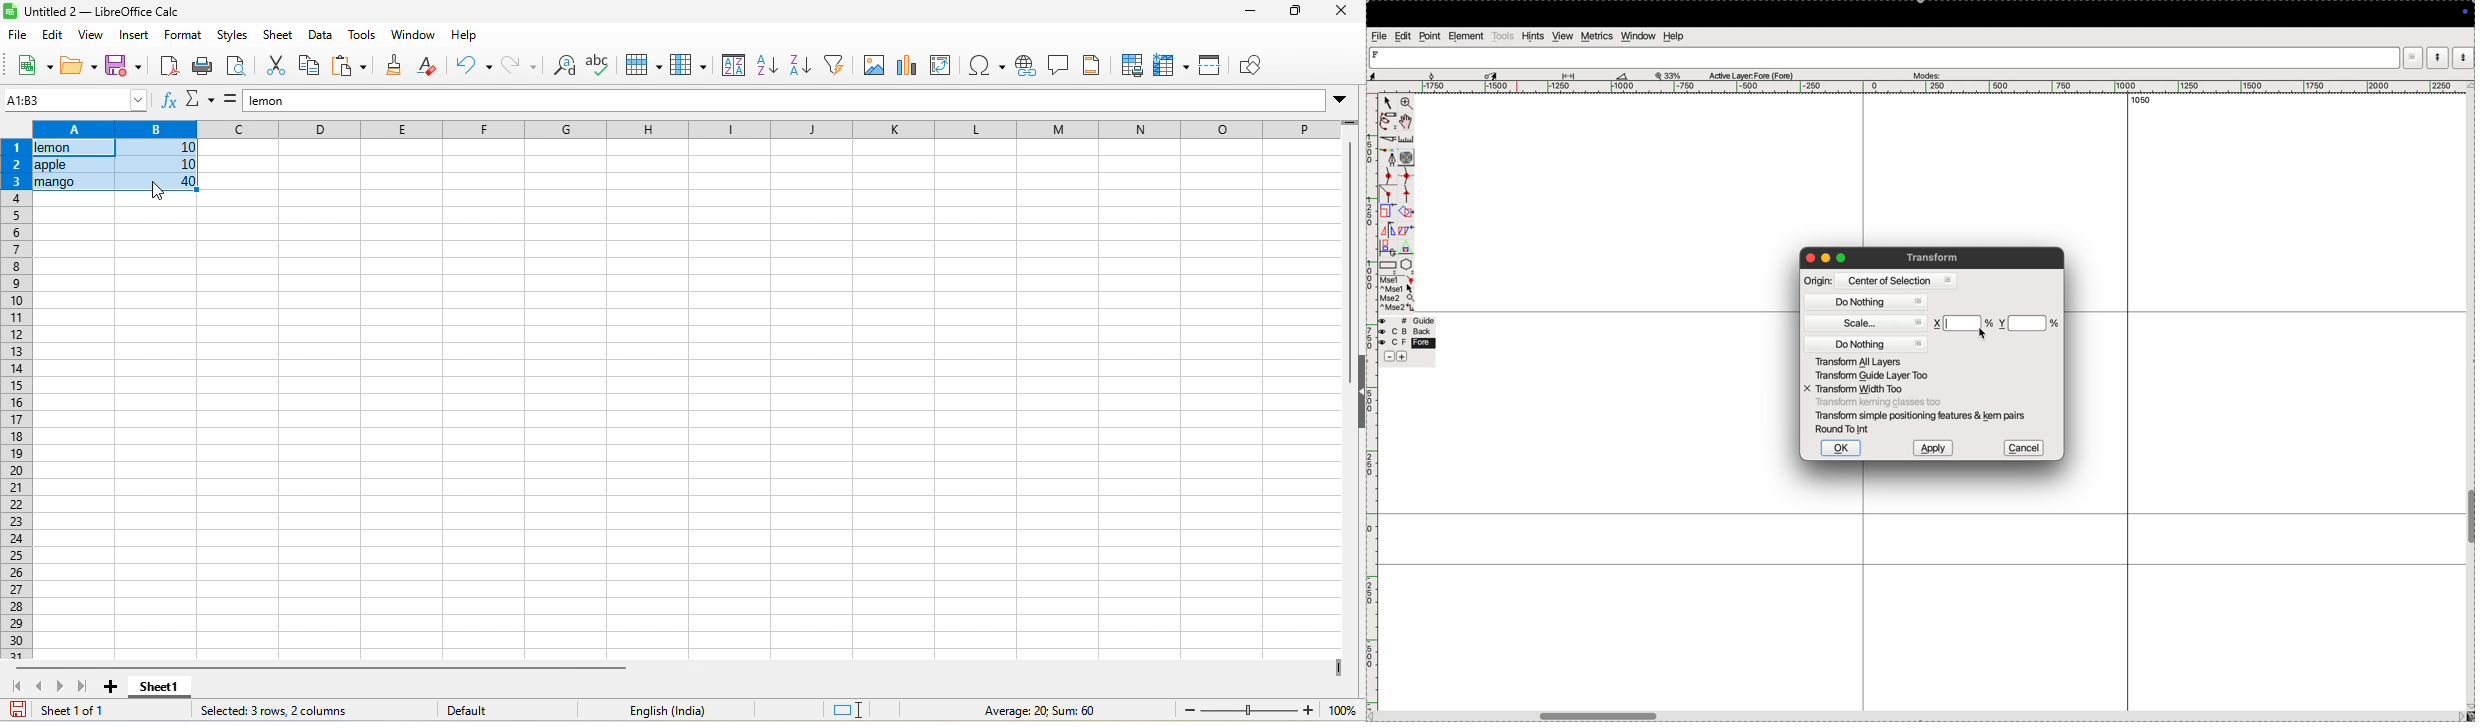  I want to click on select function, so click(199, 102).